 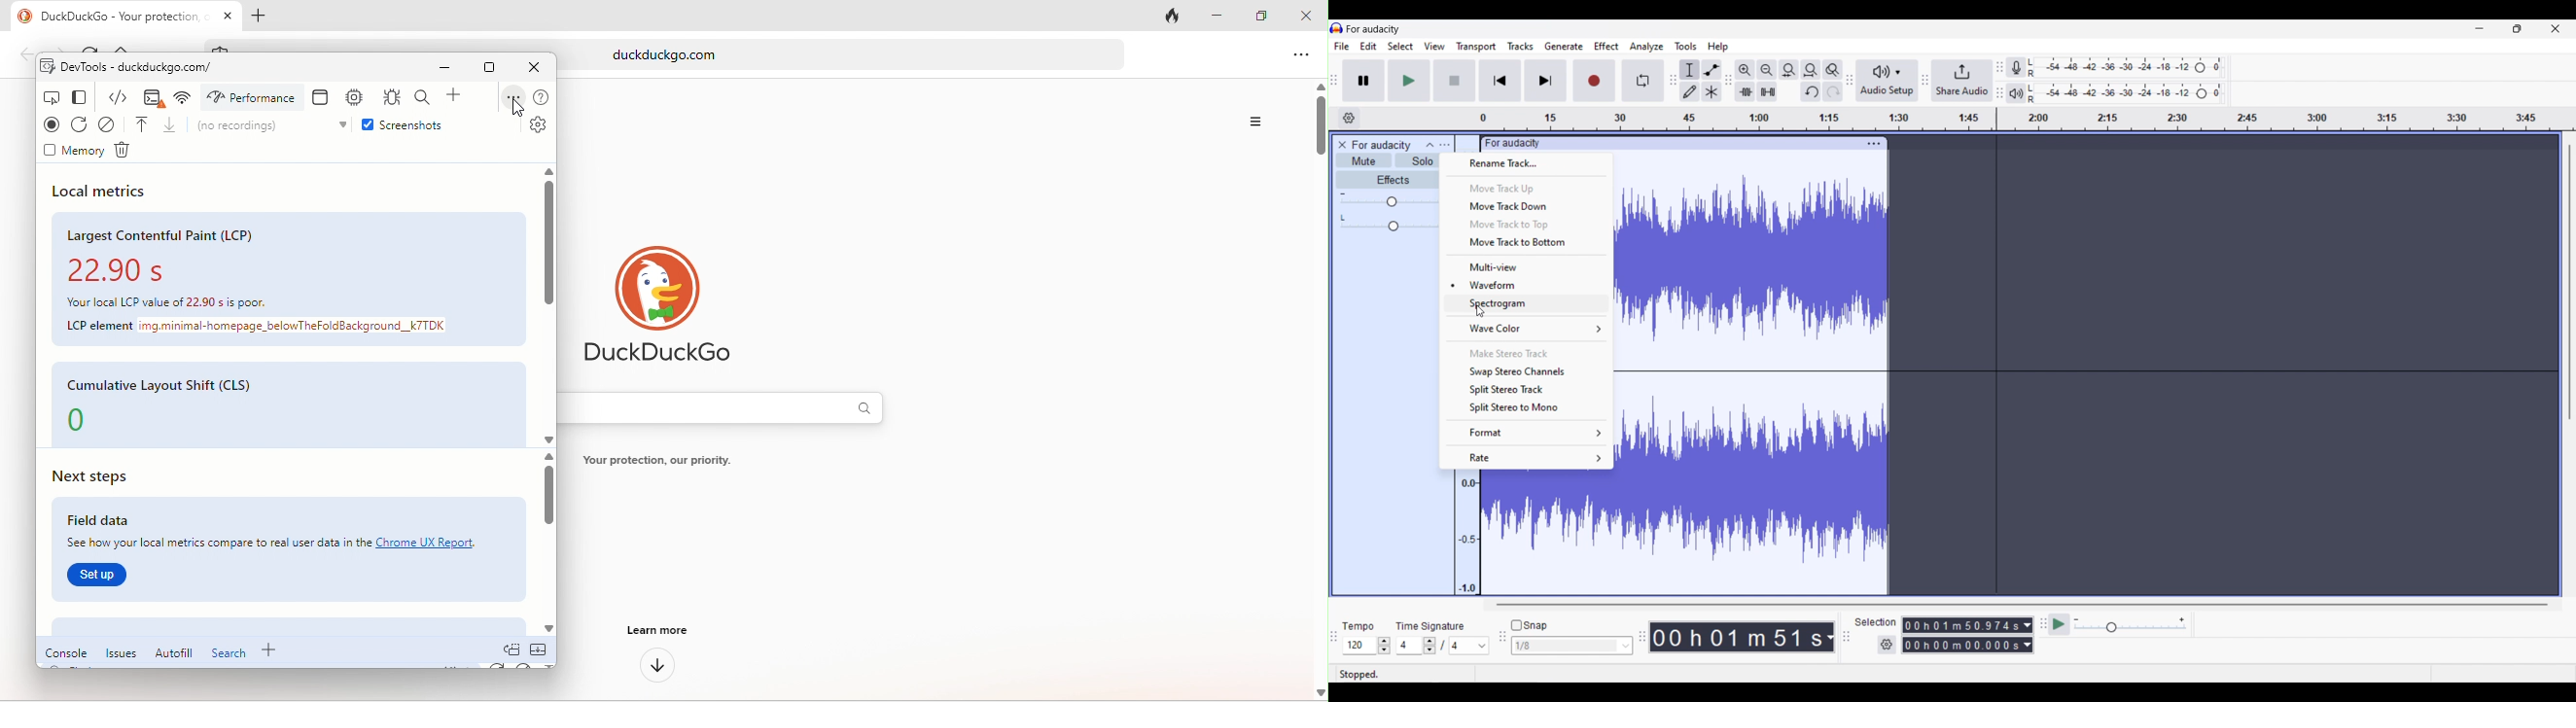 What do you see at coordinates (81, 96) in the screenshot?
I see `change view` at bounding box center [81, 96].